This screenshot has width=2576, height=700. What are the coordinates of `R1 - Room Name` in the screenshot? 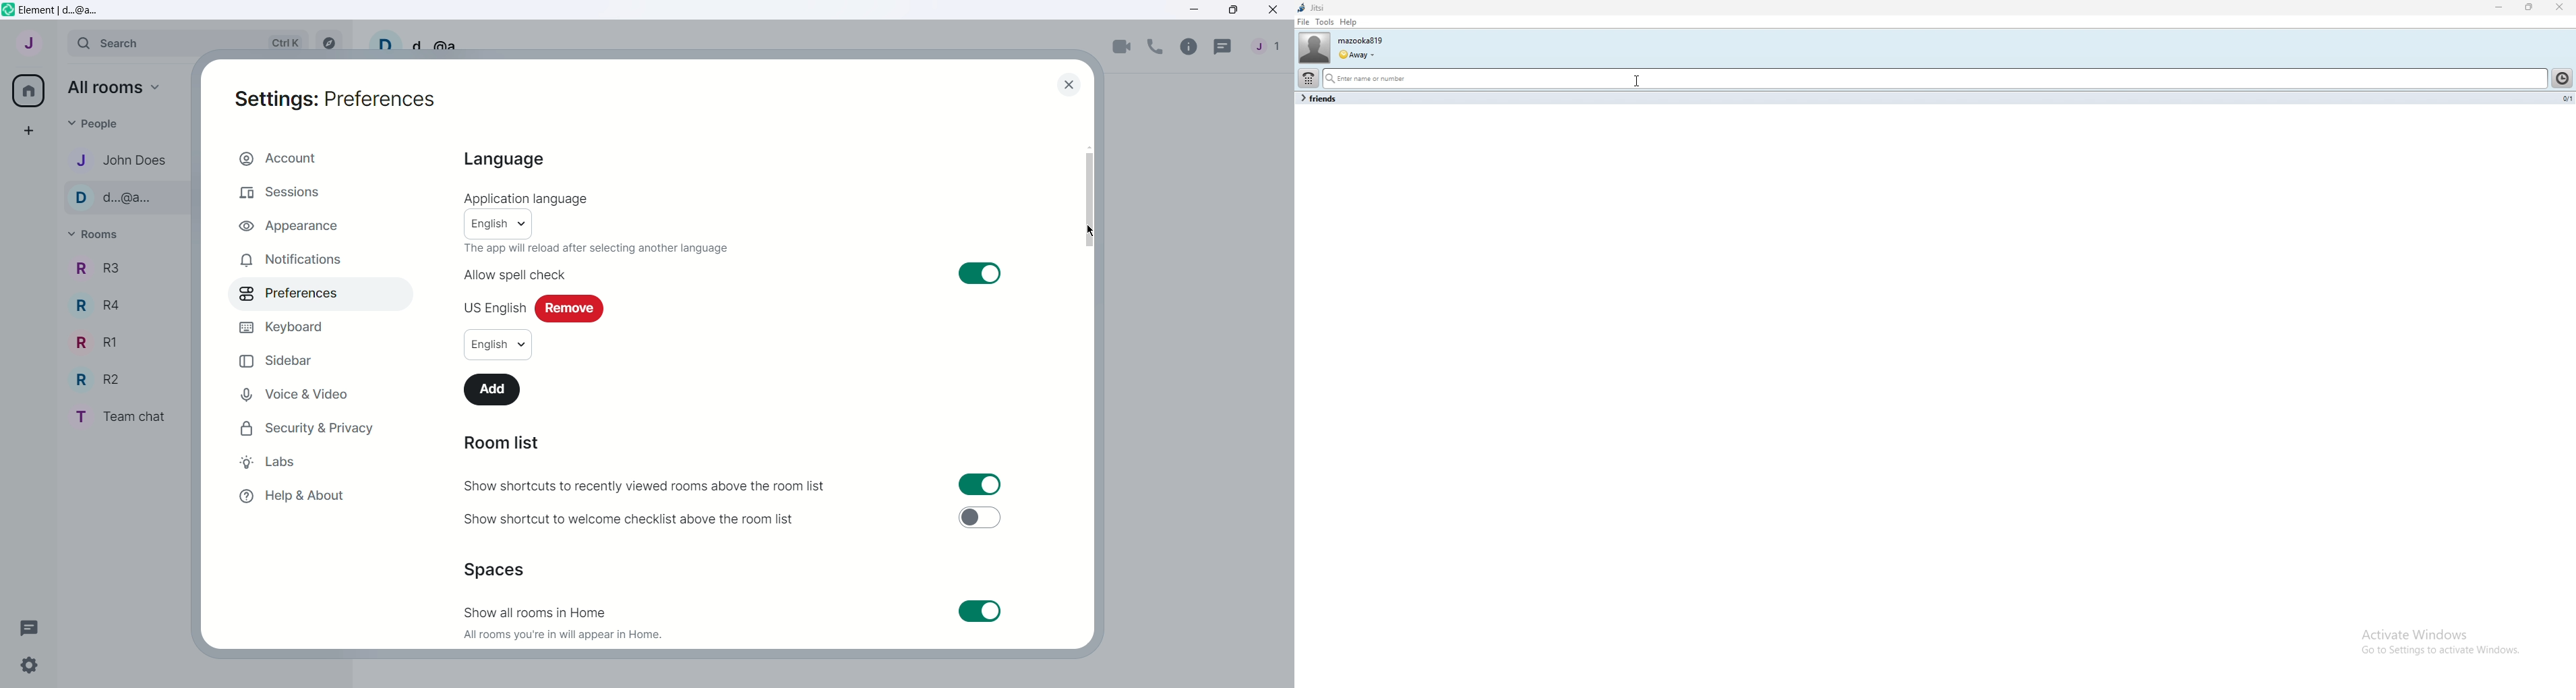 It's located at (99, 342).